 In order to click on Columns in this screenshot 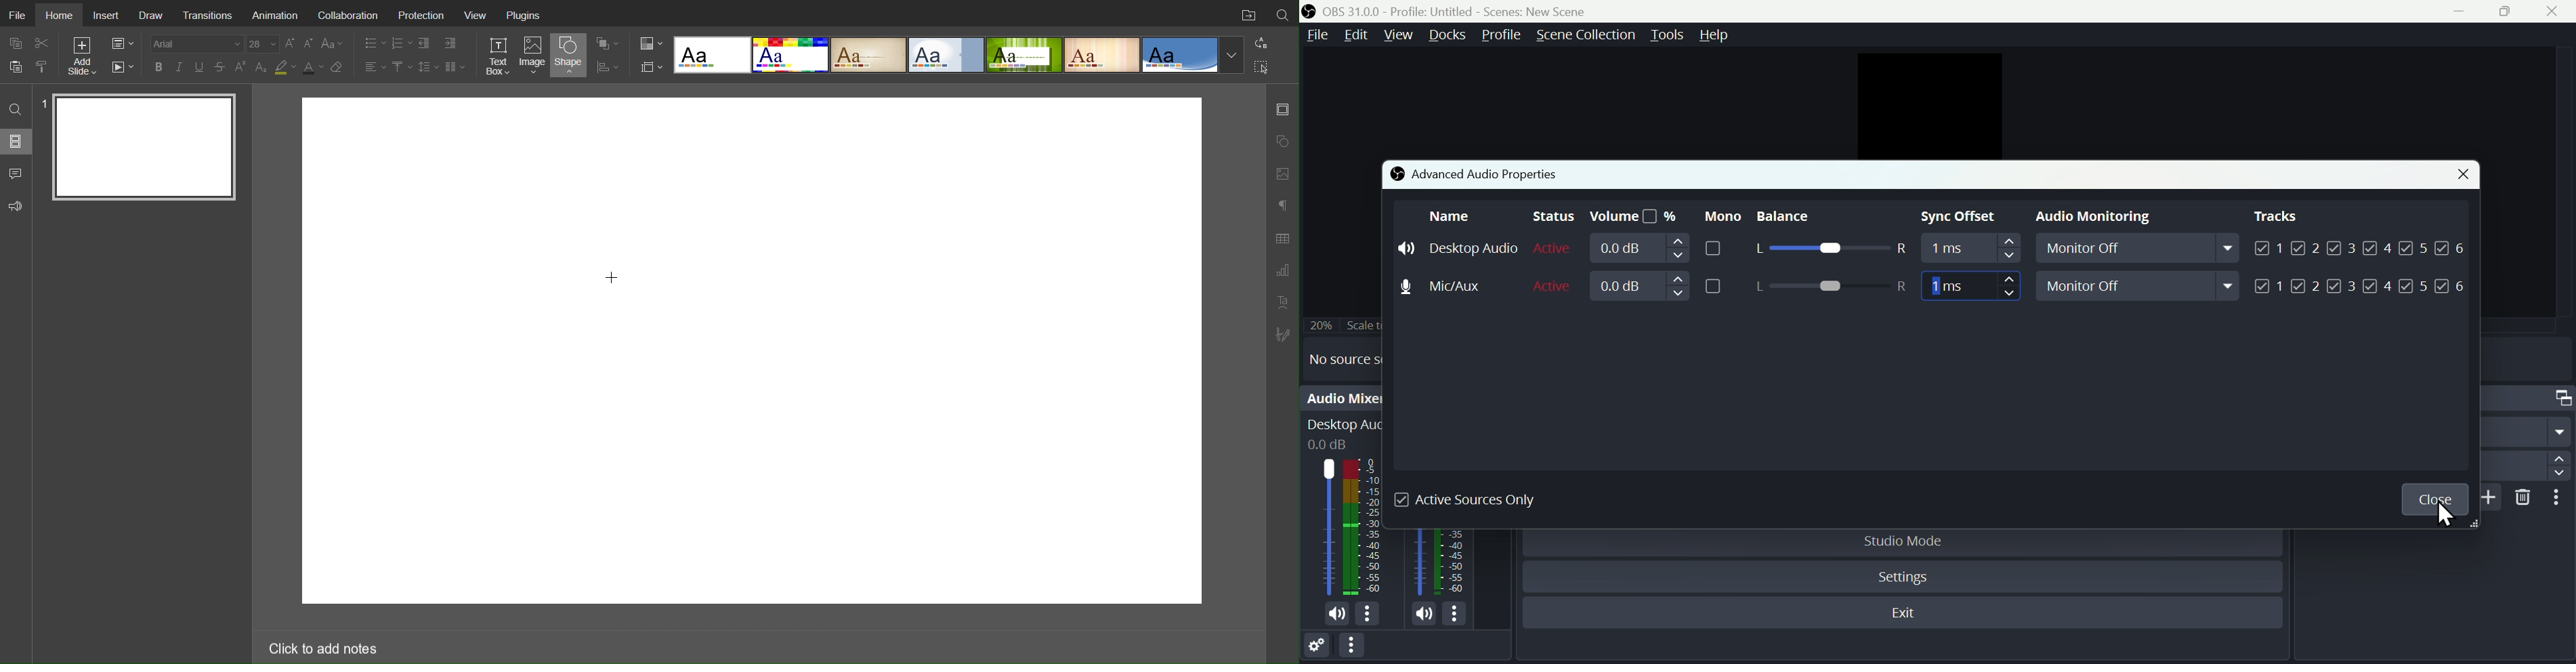, I will do `click(457, 66)`.